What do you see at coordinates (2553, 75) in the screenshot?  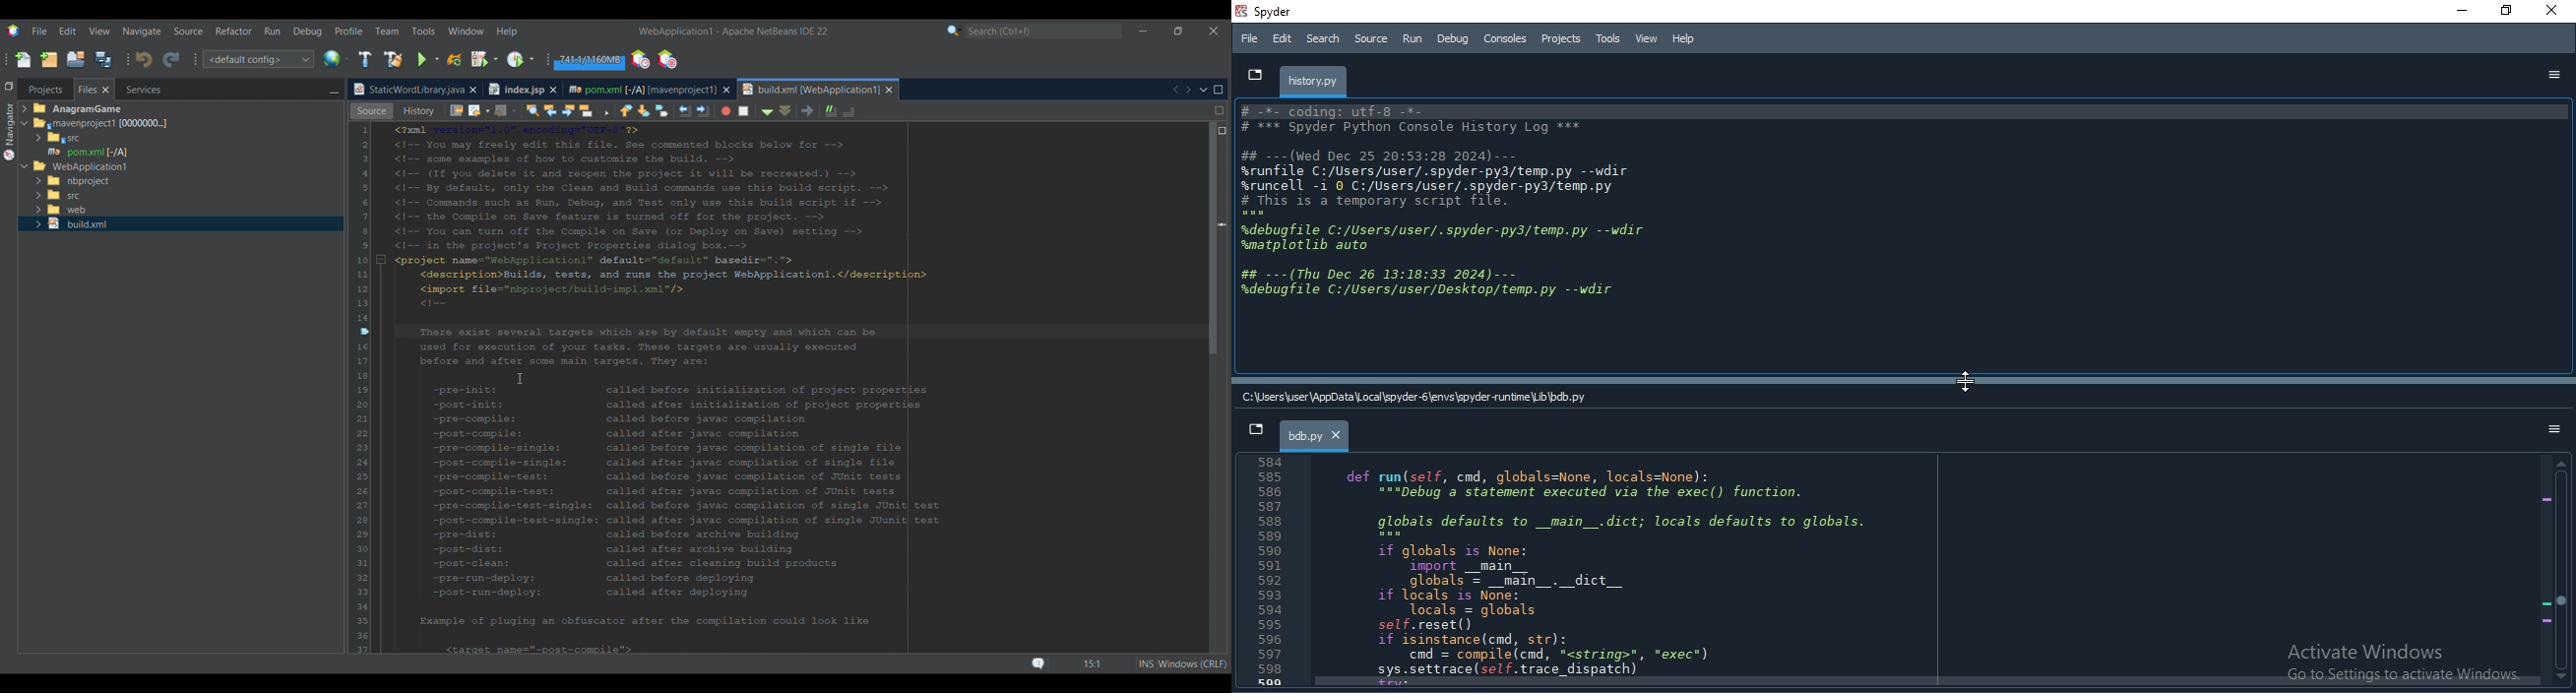 I see `options` at bounding box center [2553, 75].